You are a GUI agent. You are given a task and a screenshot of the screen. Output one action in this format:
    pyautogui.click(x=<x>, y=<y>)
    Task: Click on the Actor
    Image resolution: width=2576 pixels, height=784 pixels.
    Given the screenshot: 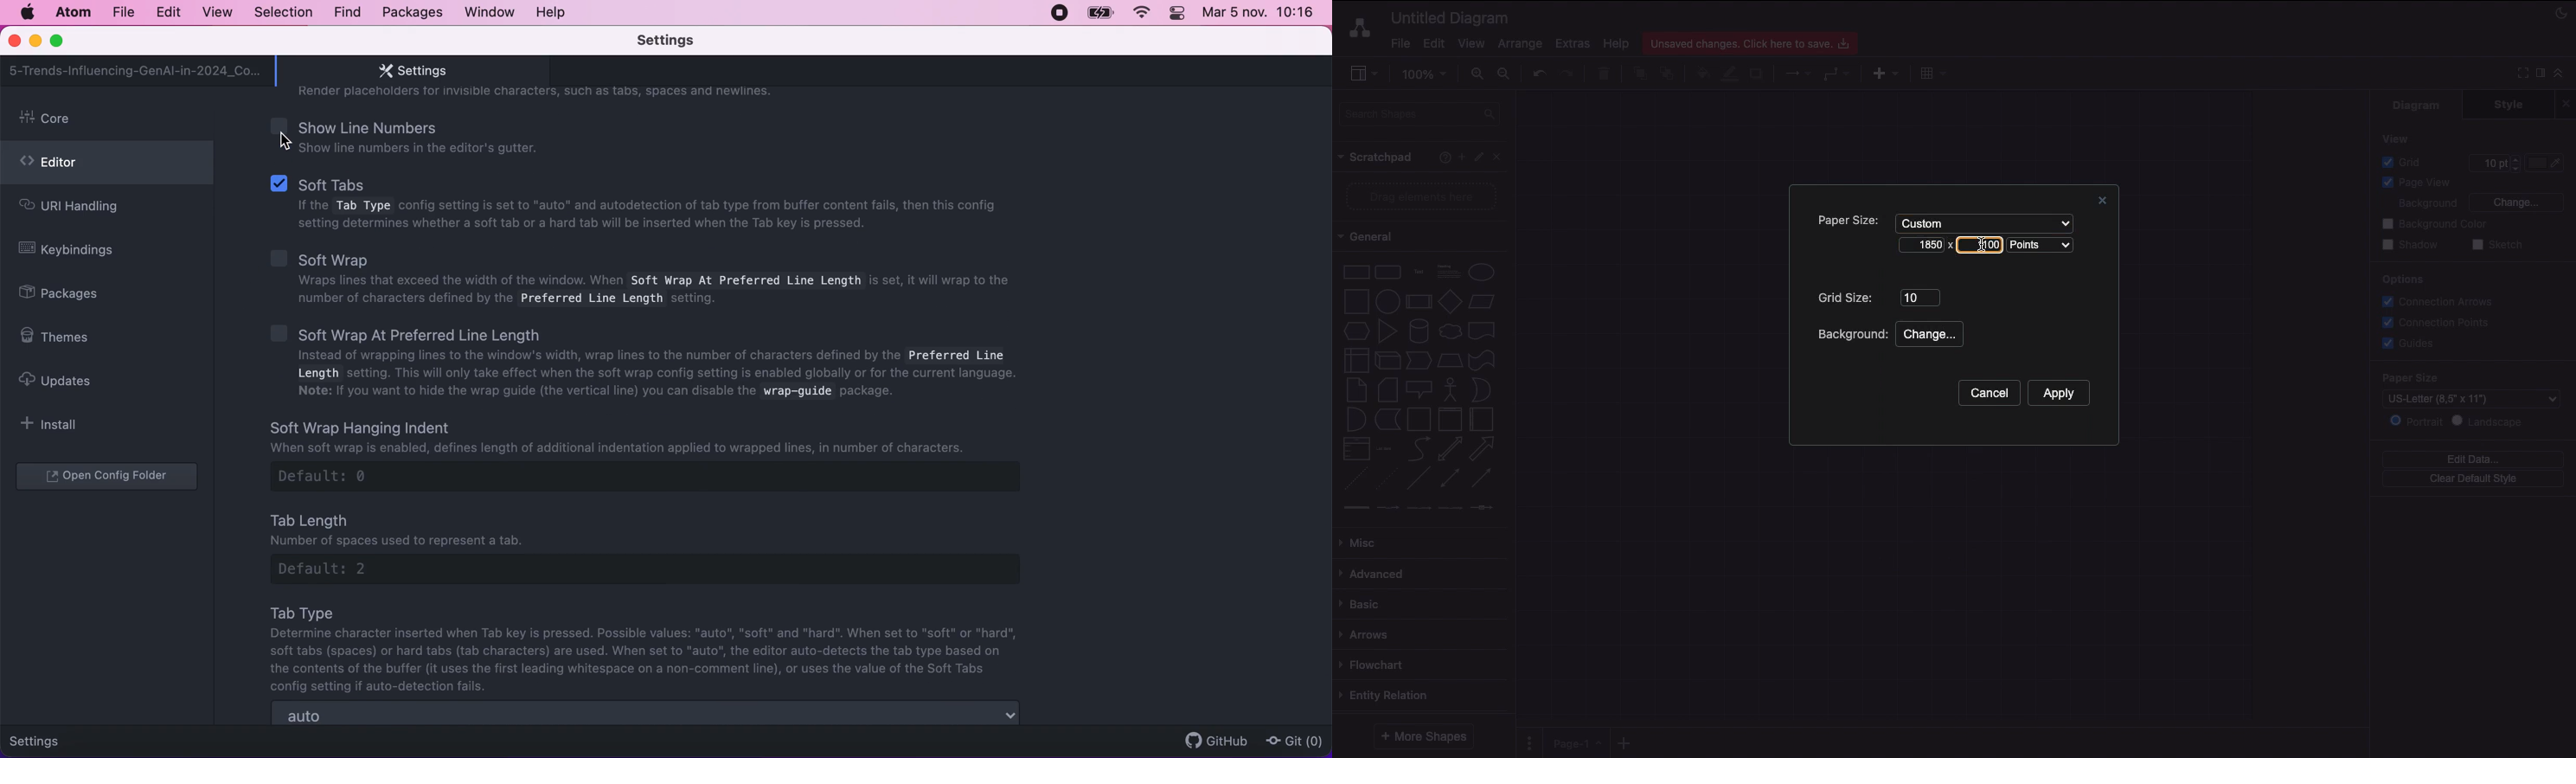 What is the action you would take?
    pyautogui.click(x=1451, y=388)
    